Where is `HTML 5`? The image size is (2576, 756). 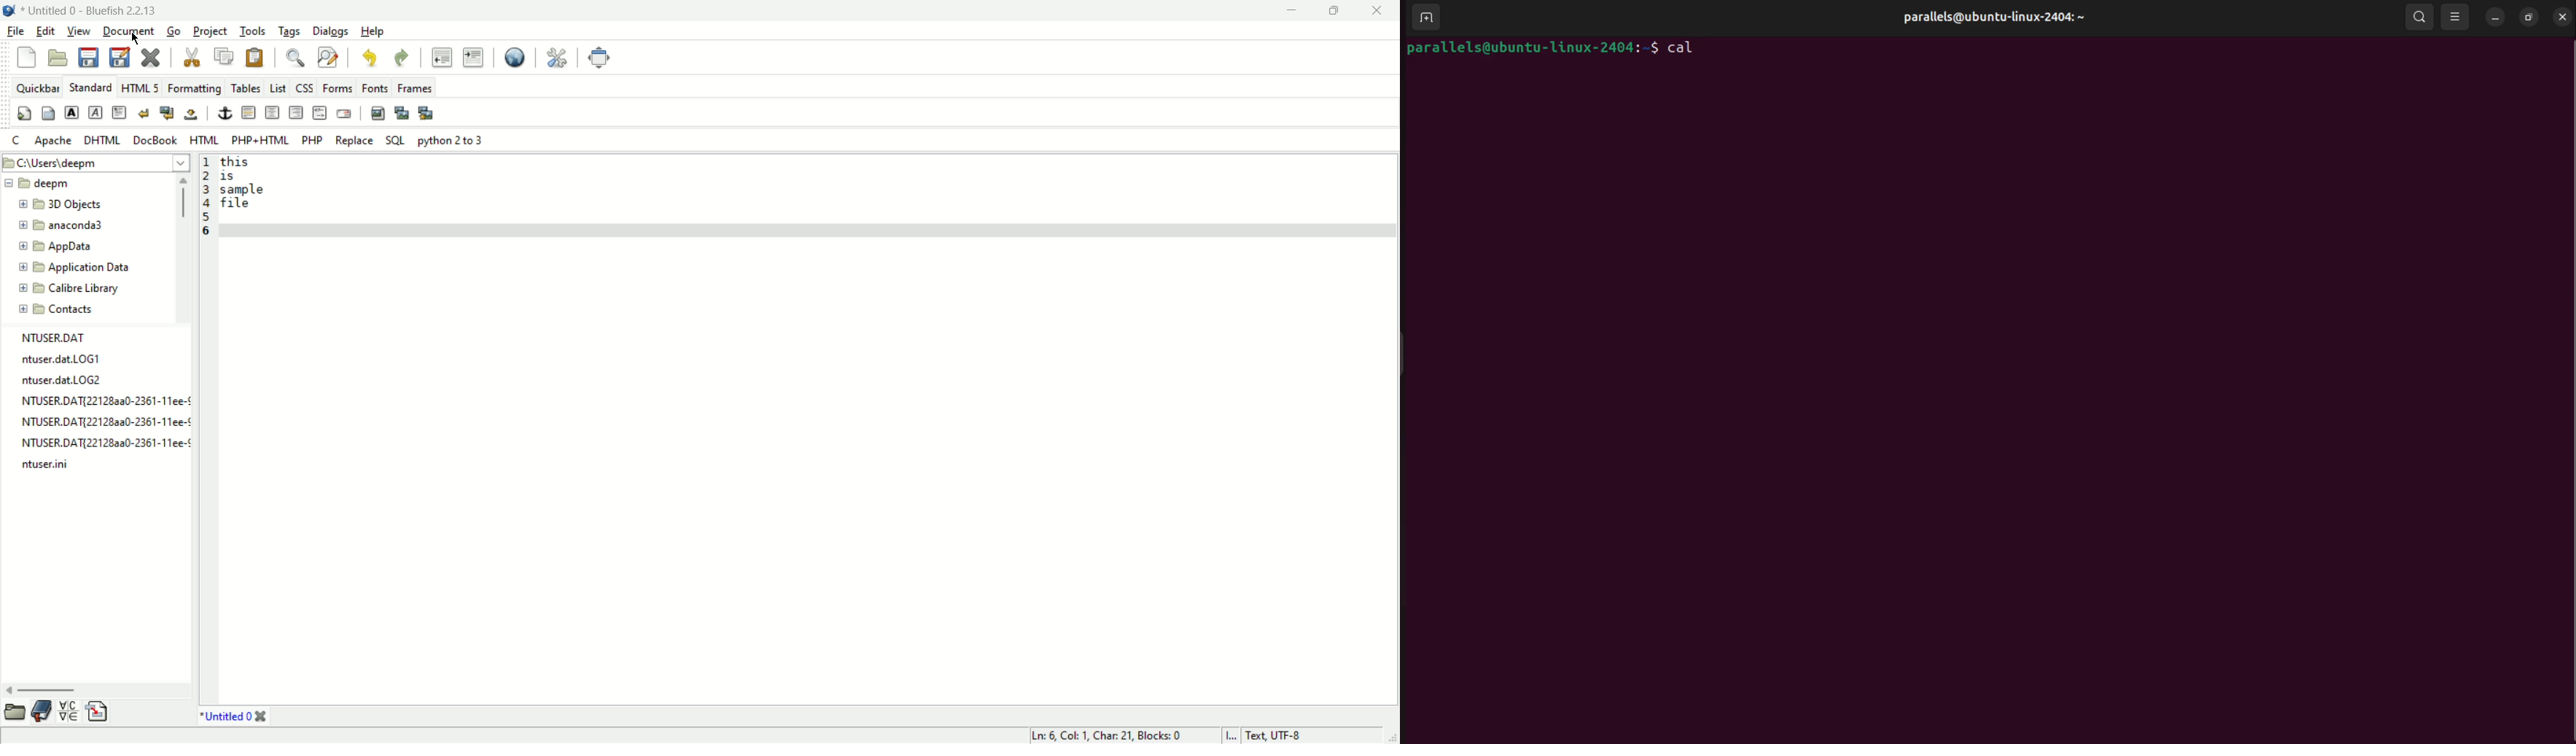
HTML 5 is located at coordinates (141, 88).